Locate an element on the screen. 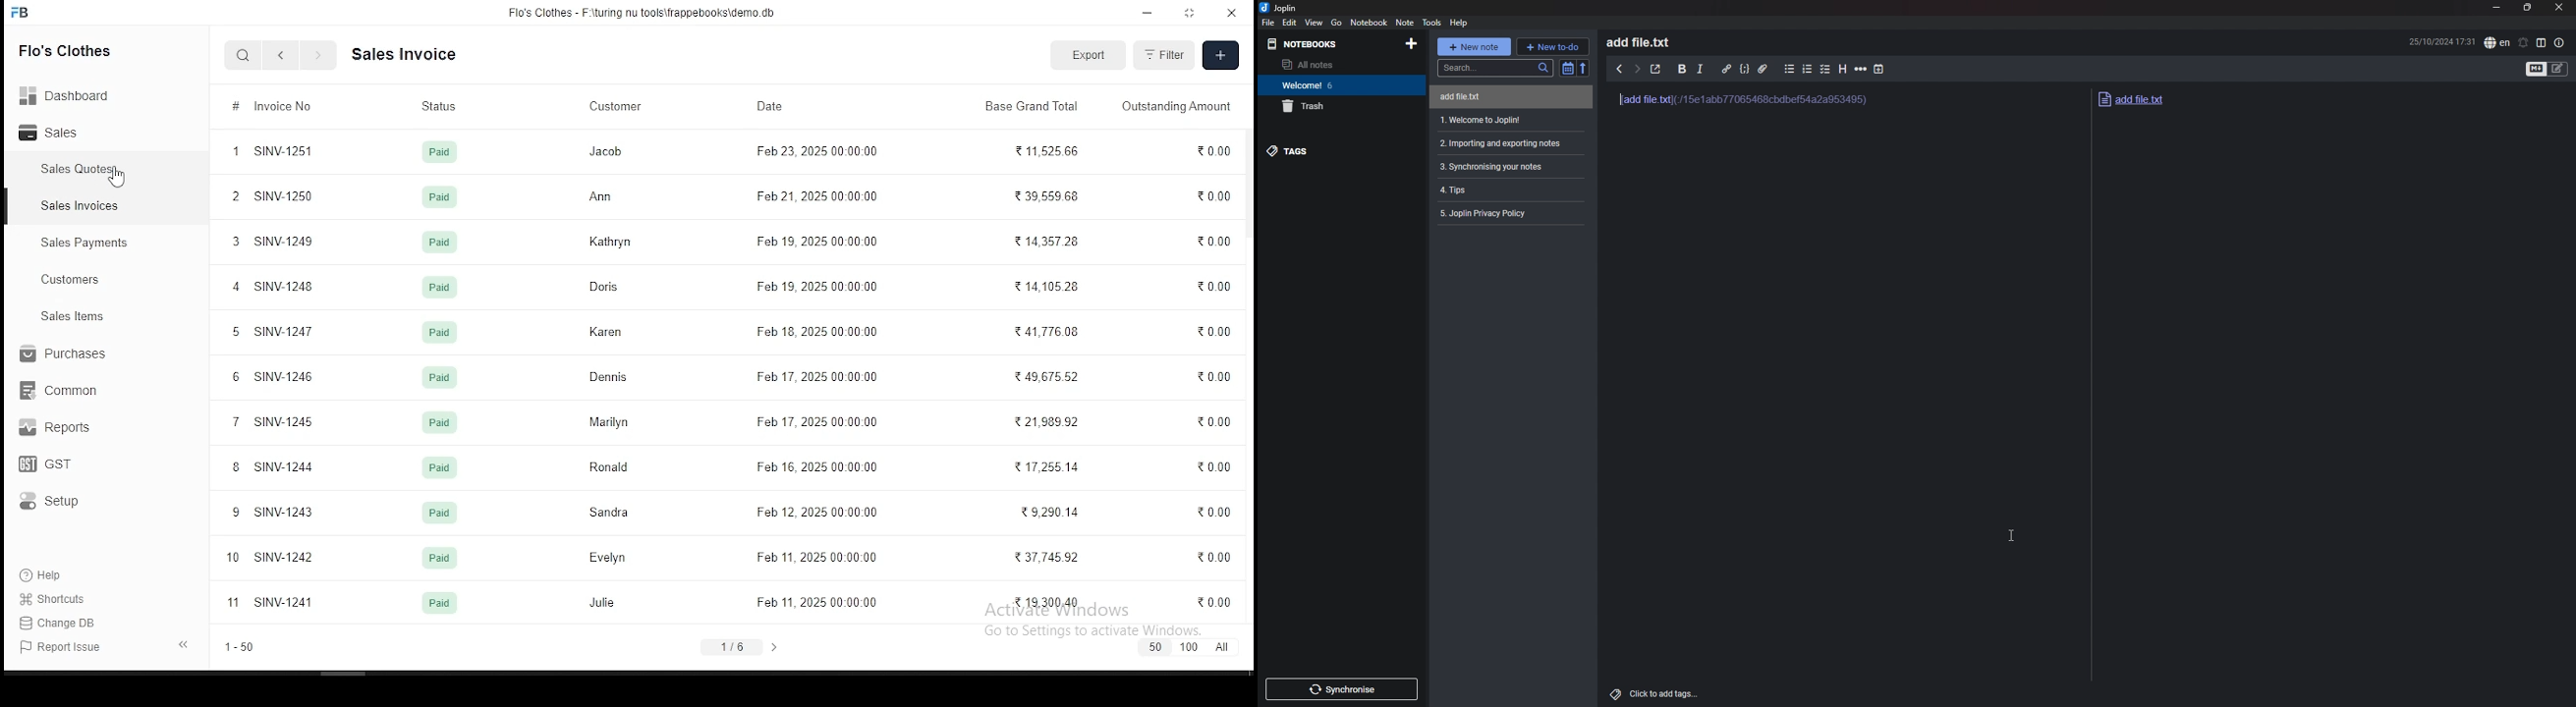  minimize is located at coordinates (1143, 13).